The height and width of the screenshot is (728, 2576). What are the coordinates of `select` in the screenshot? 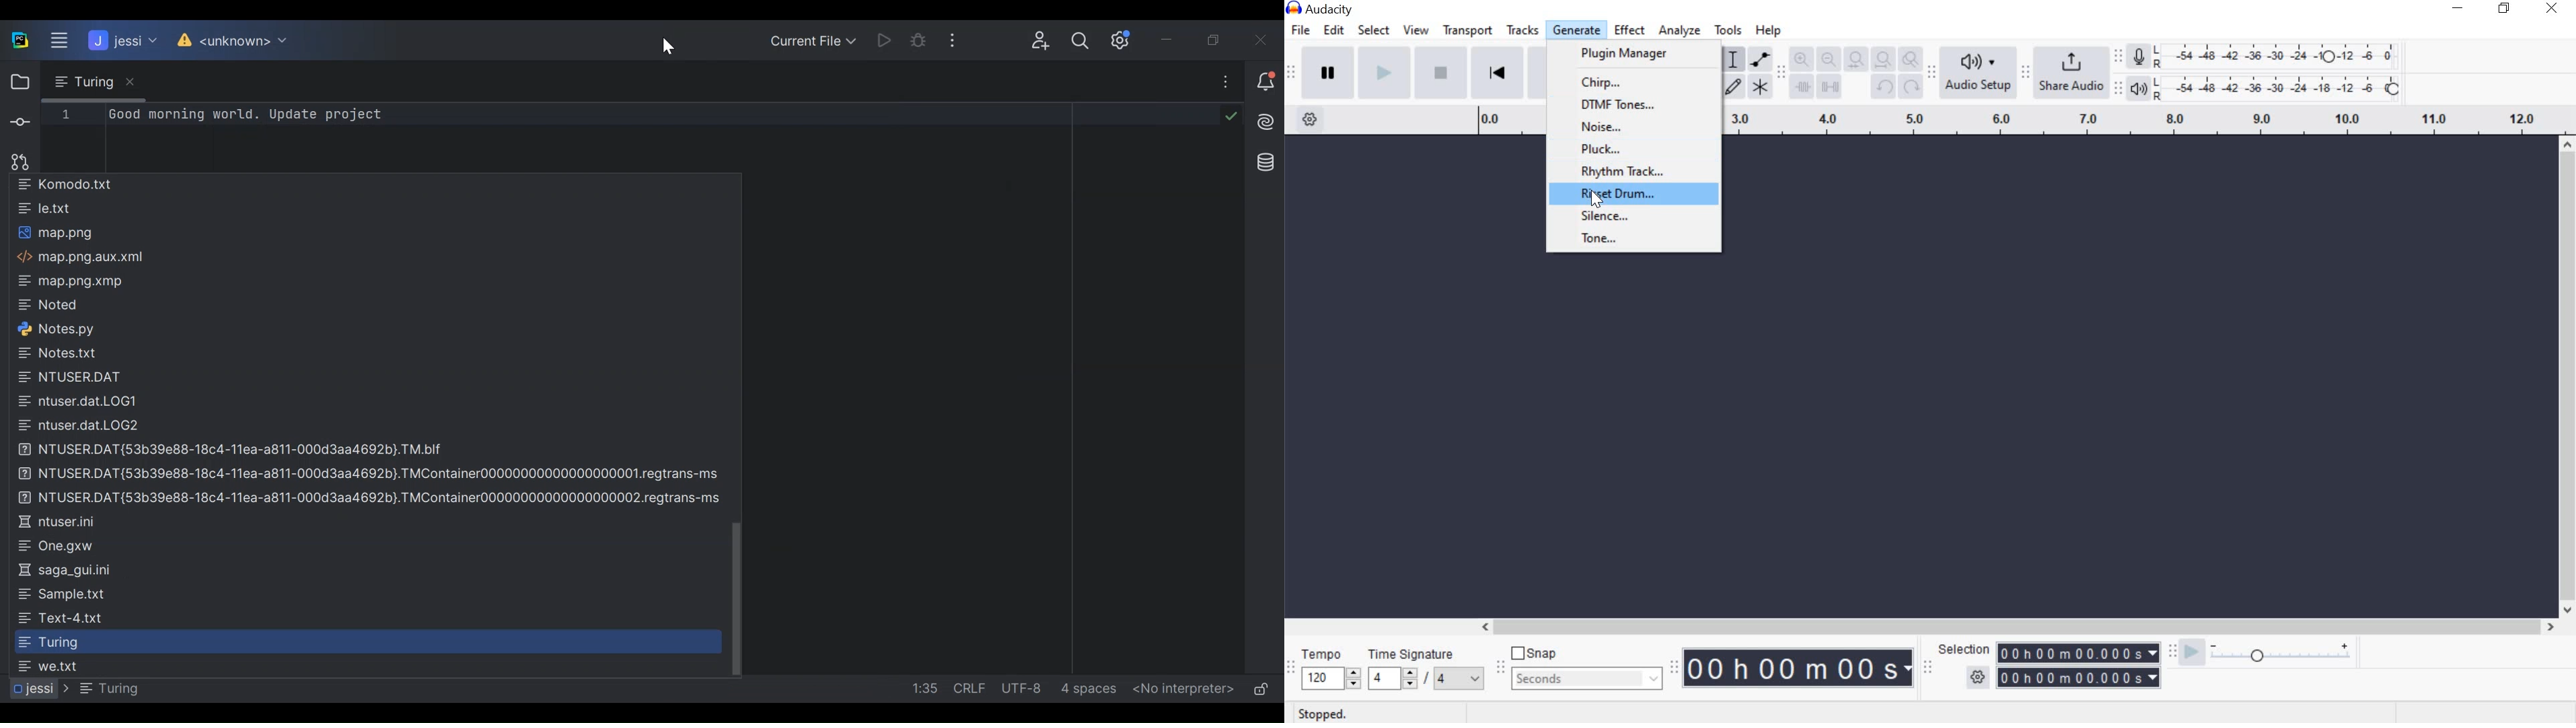 It's located at (1374, 32).